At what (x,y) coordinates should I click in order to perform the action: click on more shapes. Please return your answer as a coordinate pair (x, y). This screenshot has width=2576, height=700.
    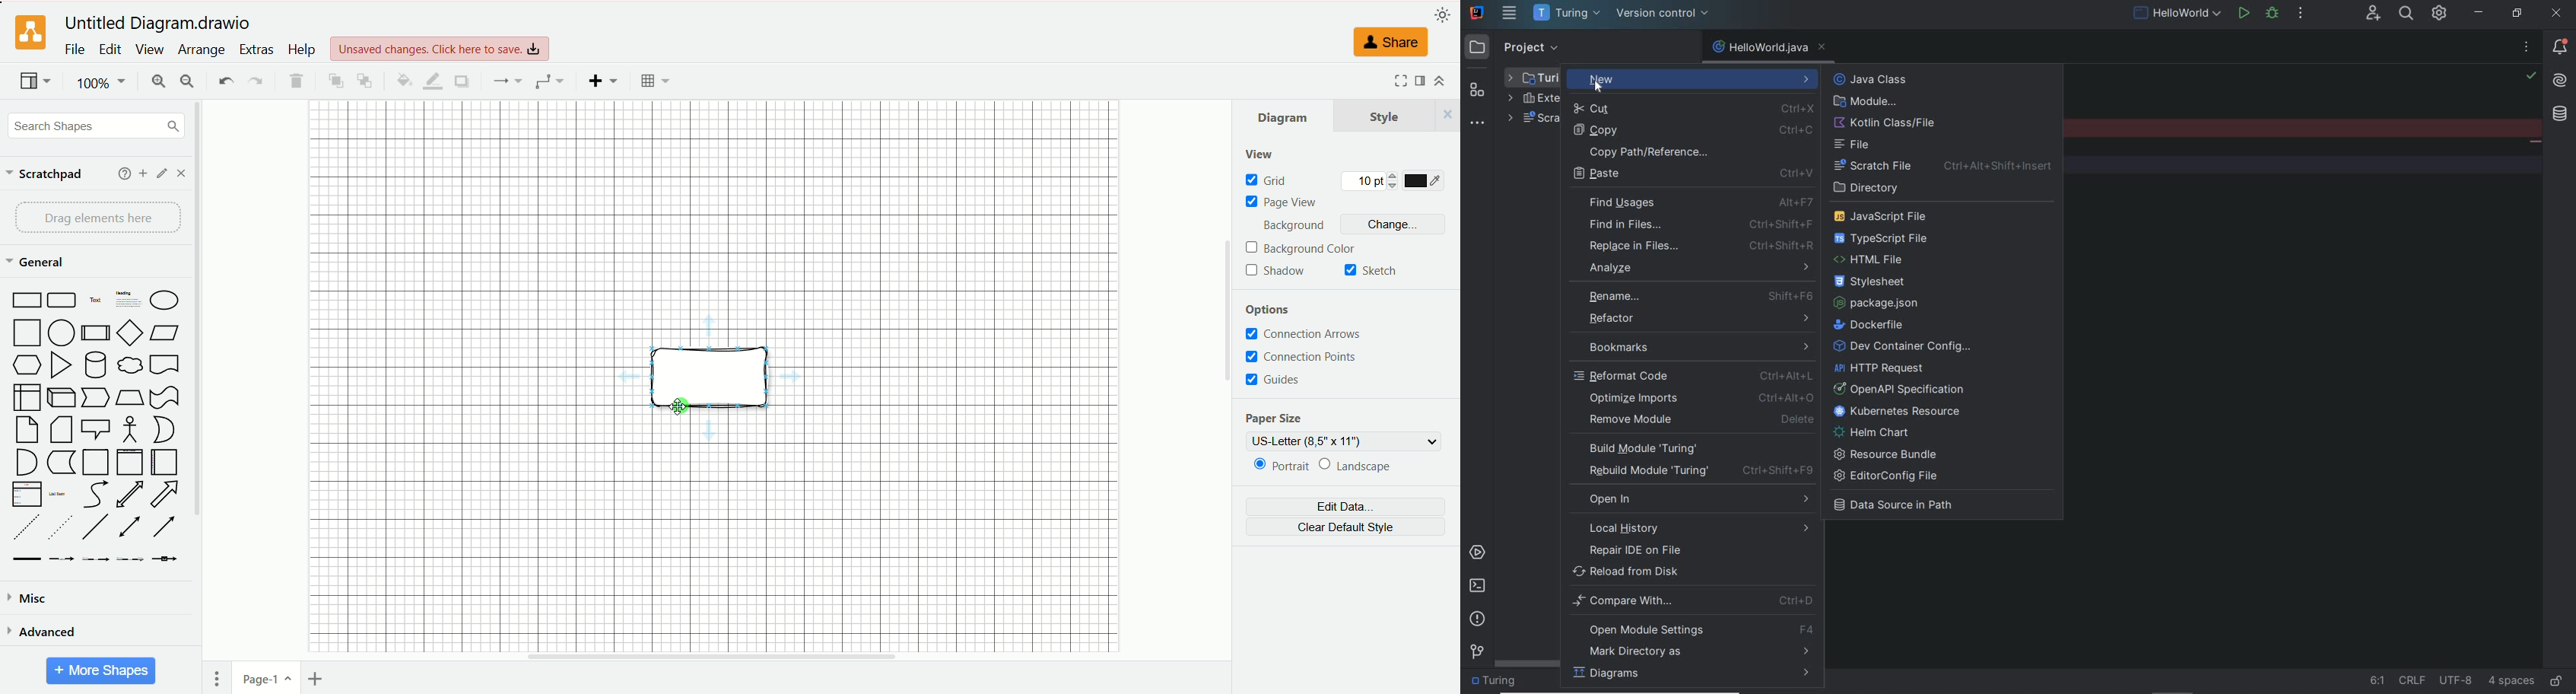
    Looking at the image, I should click on (101, 671).